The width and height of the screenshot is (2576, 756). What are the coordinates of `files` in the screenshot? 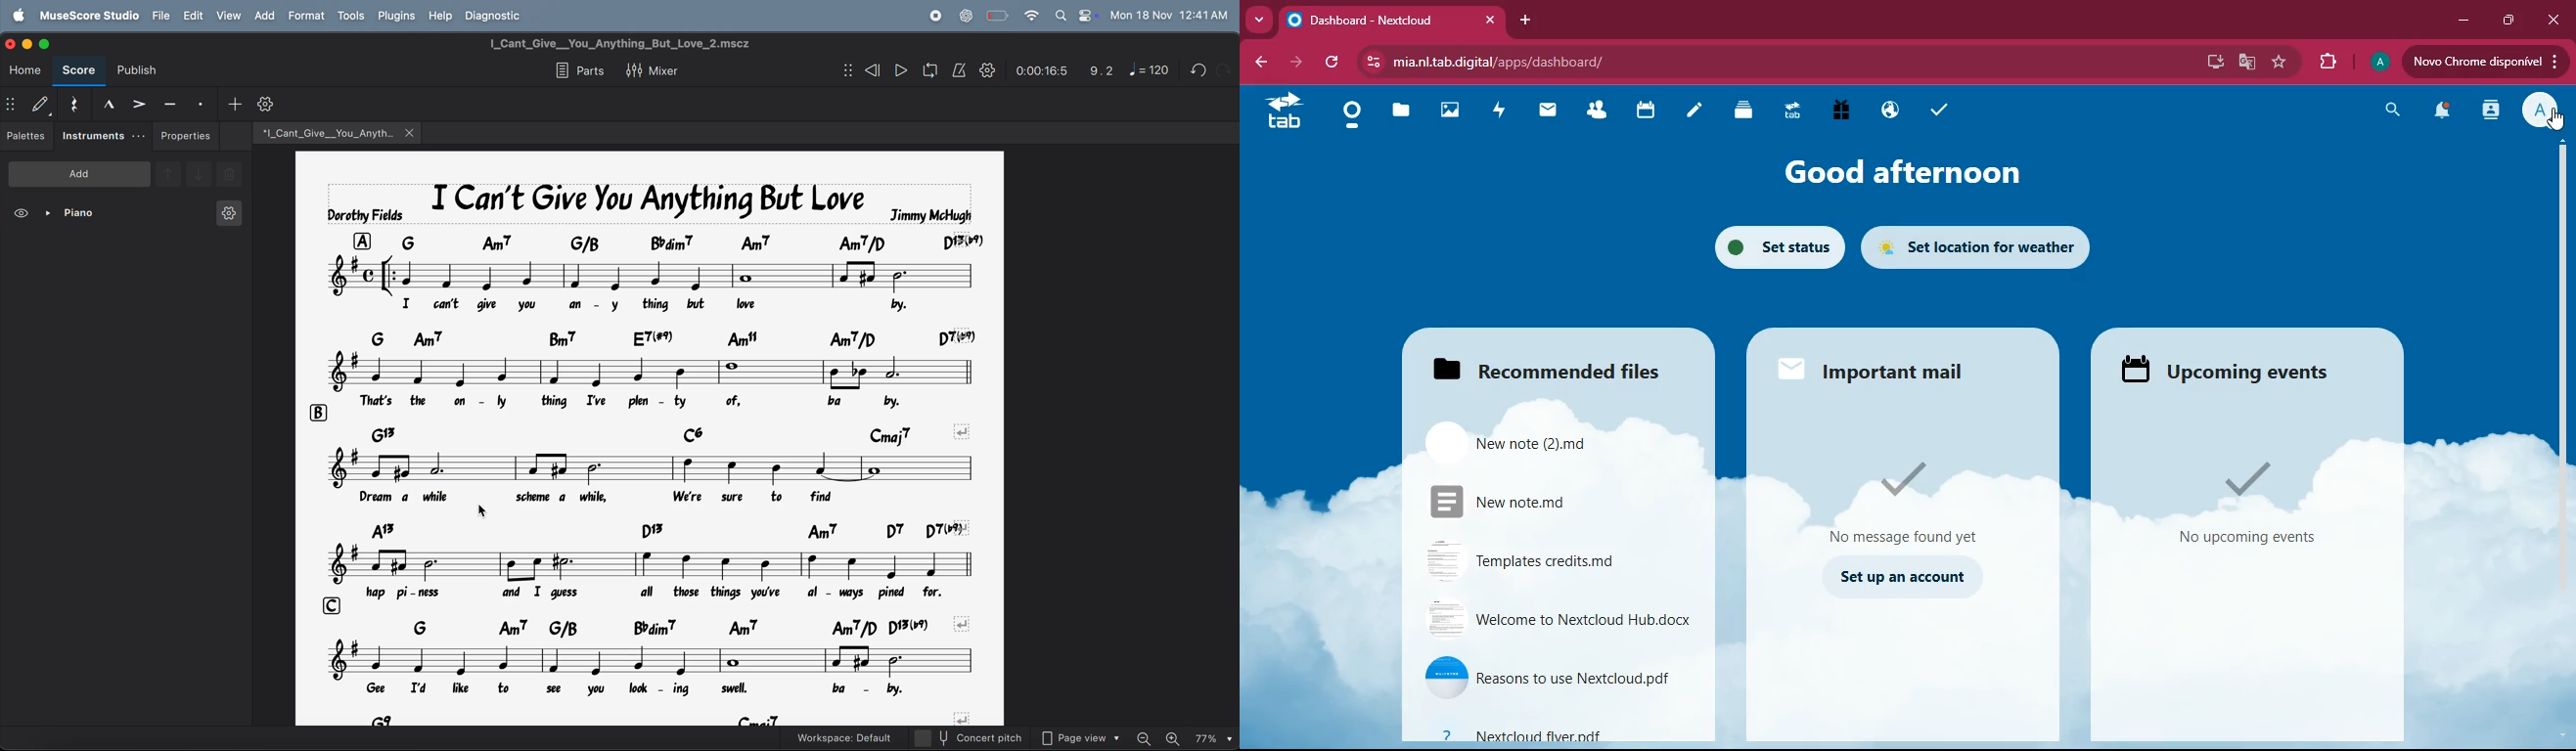 It's located at (1400, 112).